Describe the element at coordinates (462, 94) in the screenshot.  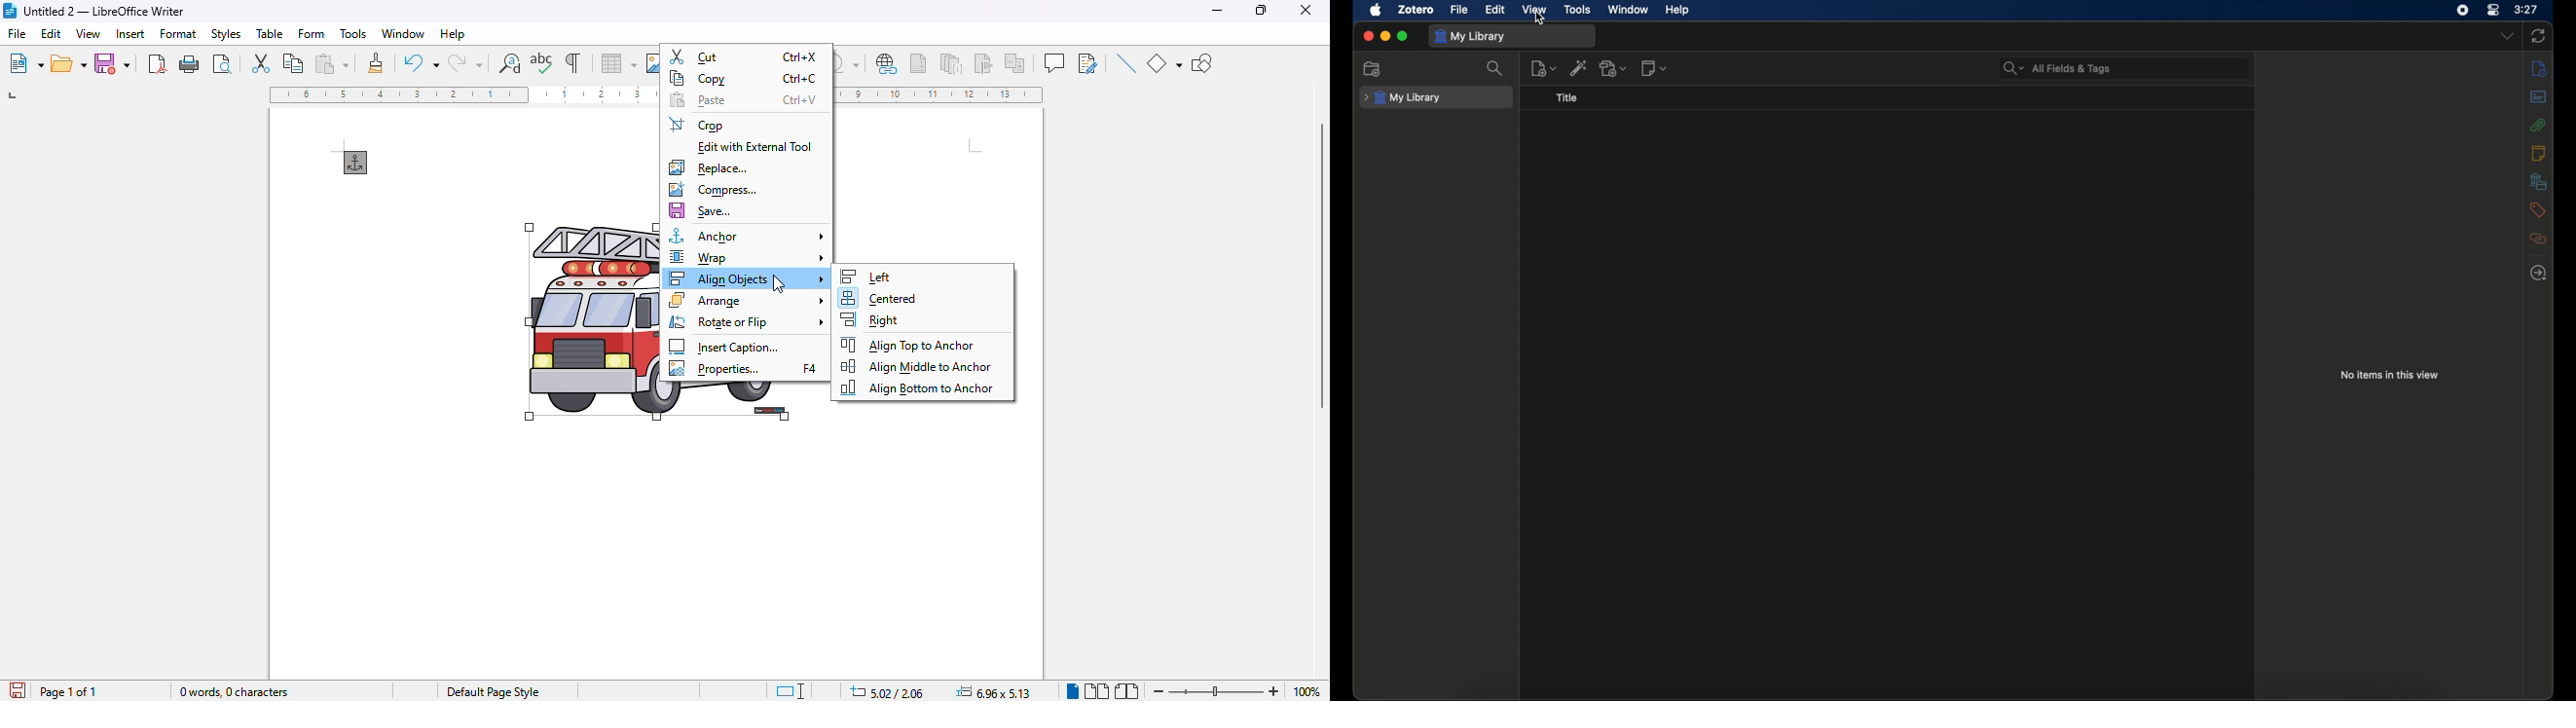
I see `ruler` at that location.